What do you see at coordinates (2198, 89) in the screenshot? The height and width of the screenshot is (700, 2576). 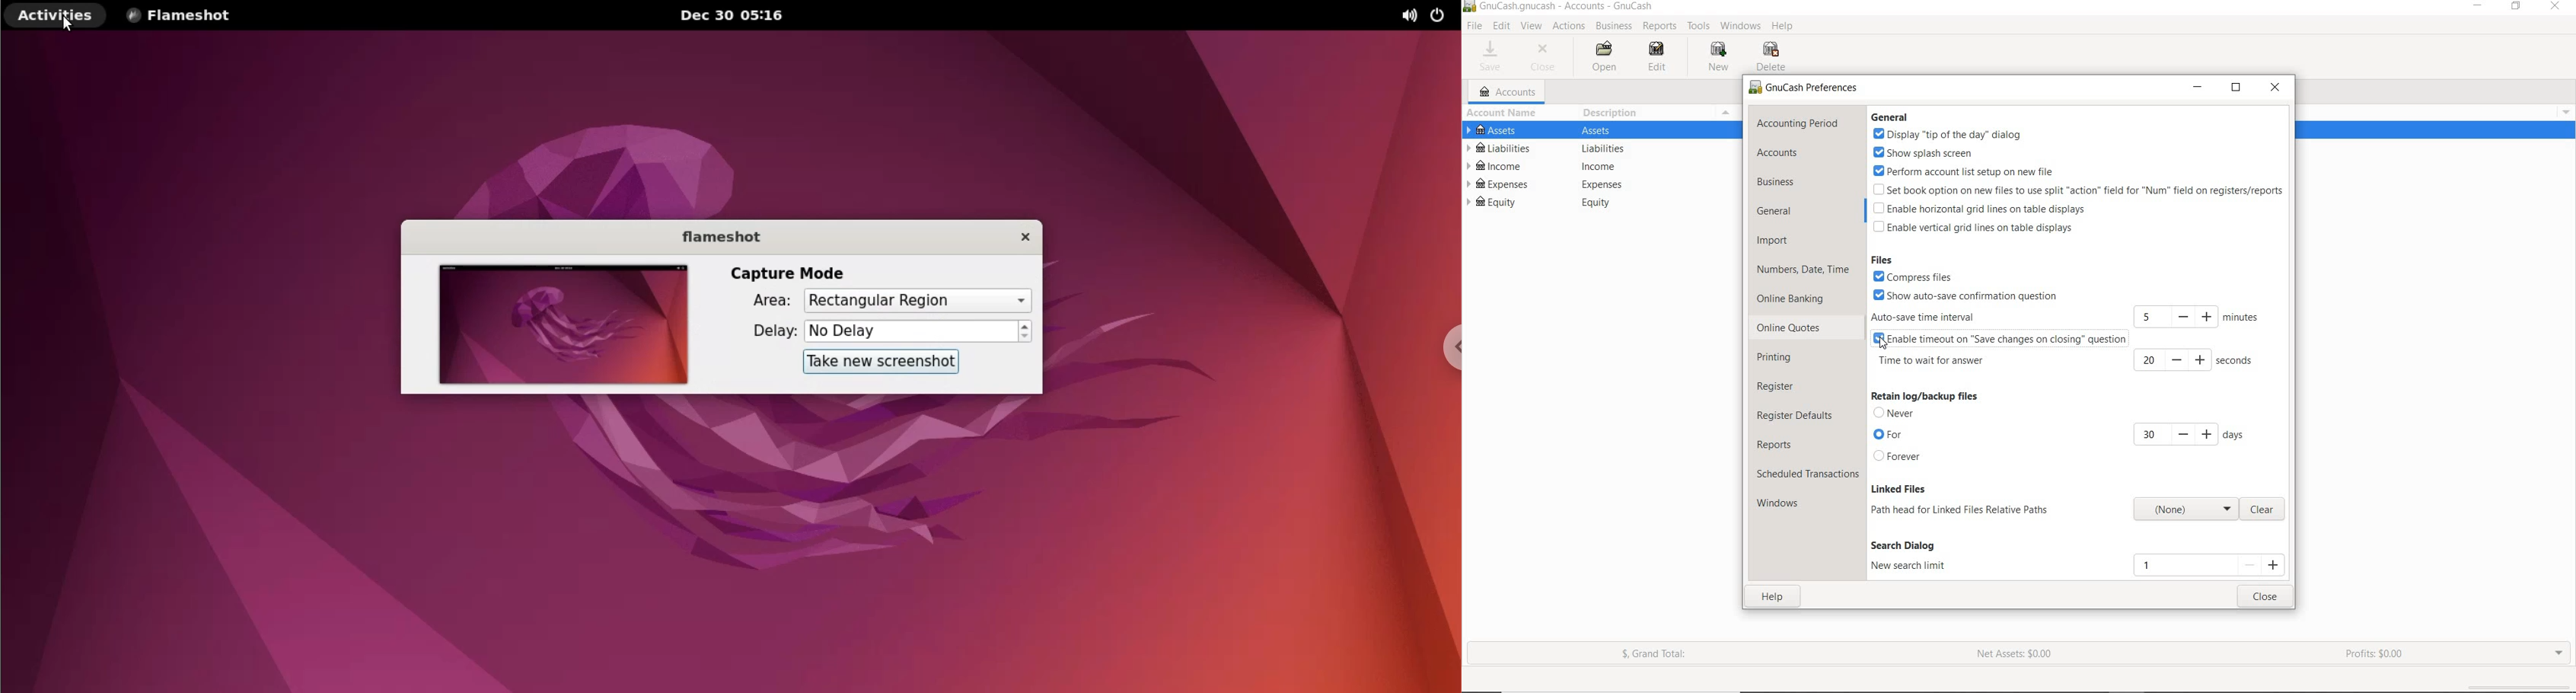 I see `MINIMIZE` at bounding box center [2198, 89].